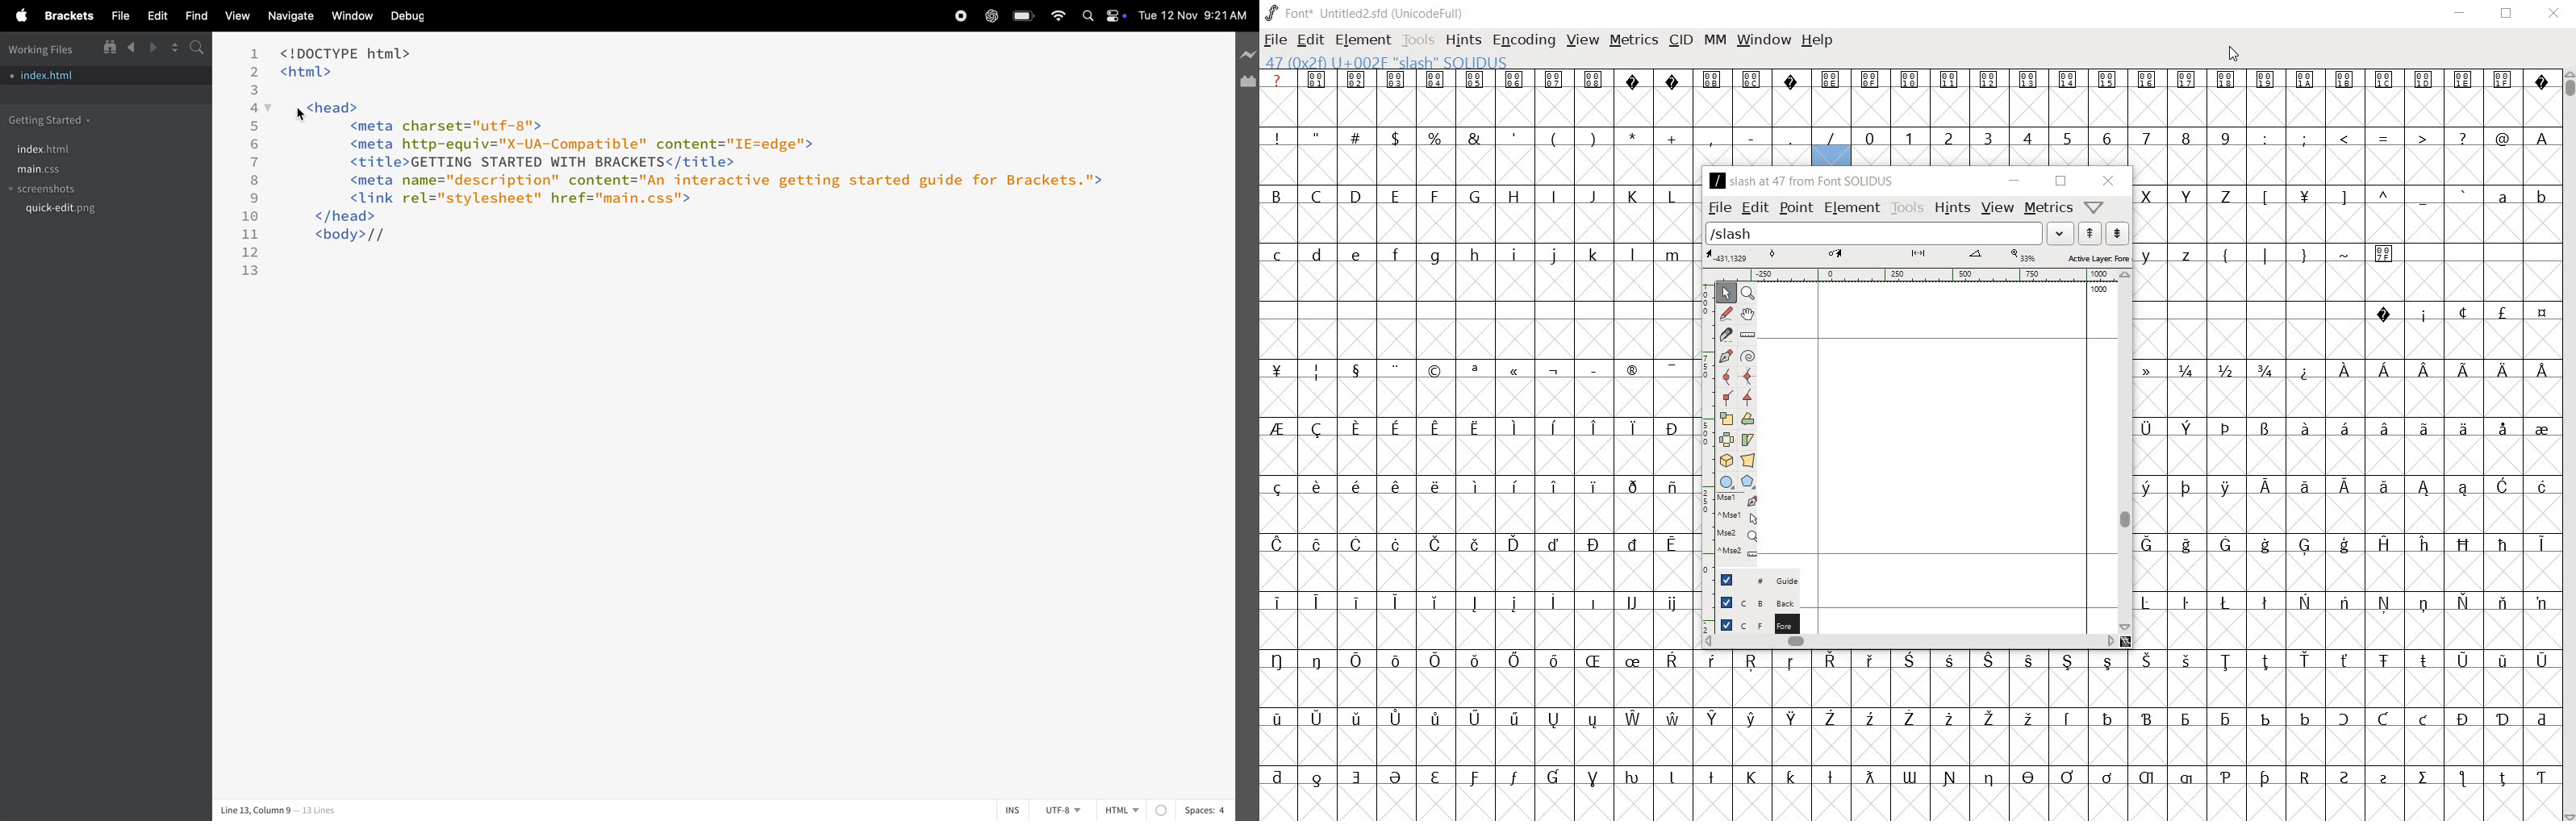 The width and height of the screenshot is (2576, 840). What do you see at coordinates (302, 112) in the screenshot?
I see `cursor` at bounding box center [302, 112].